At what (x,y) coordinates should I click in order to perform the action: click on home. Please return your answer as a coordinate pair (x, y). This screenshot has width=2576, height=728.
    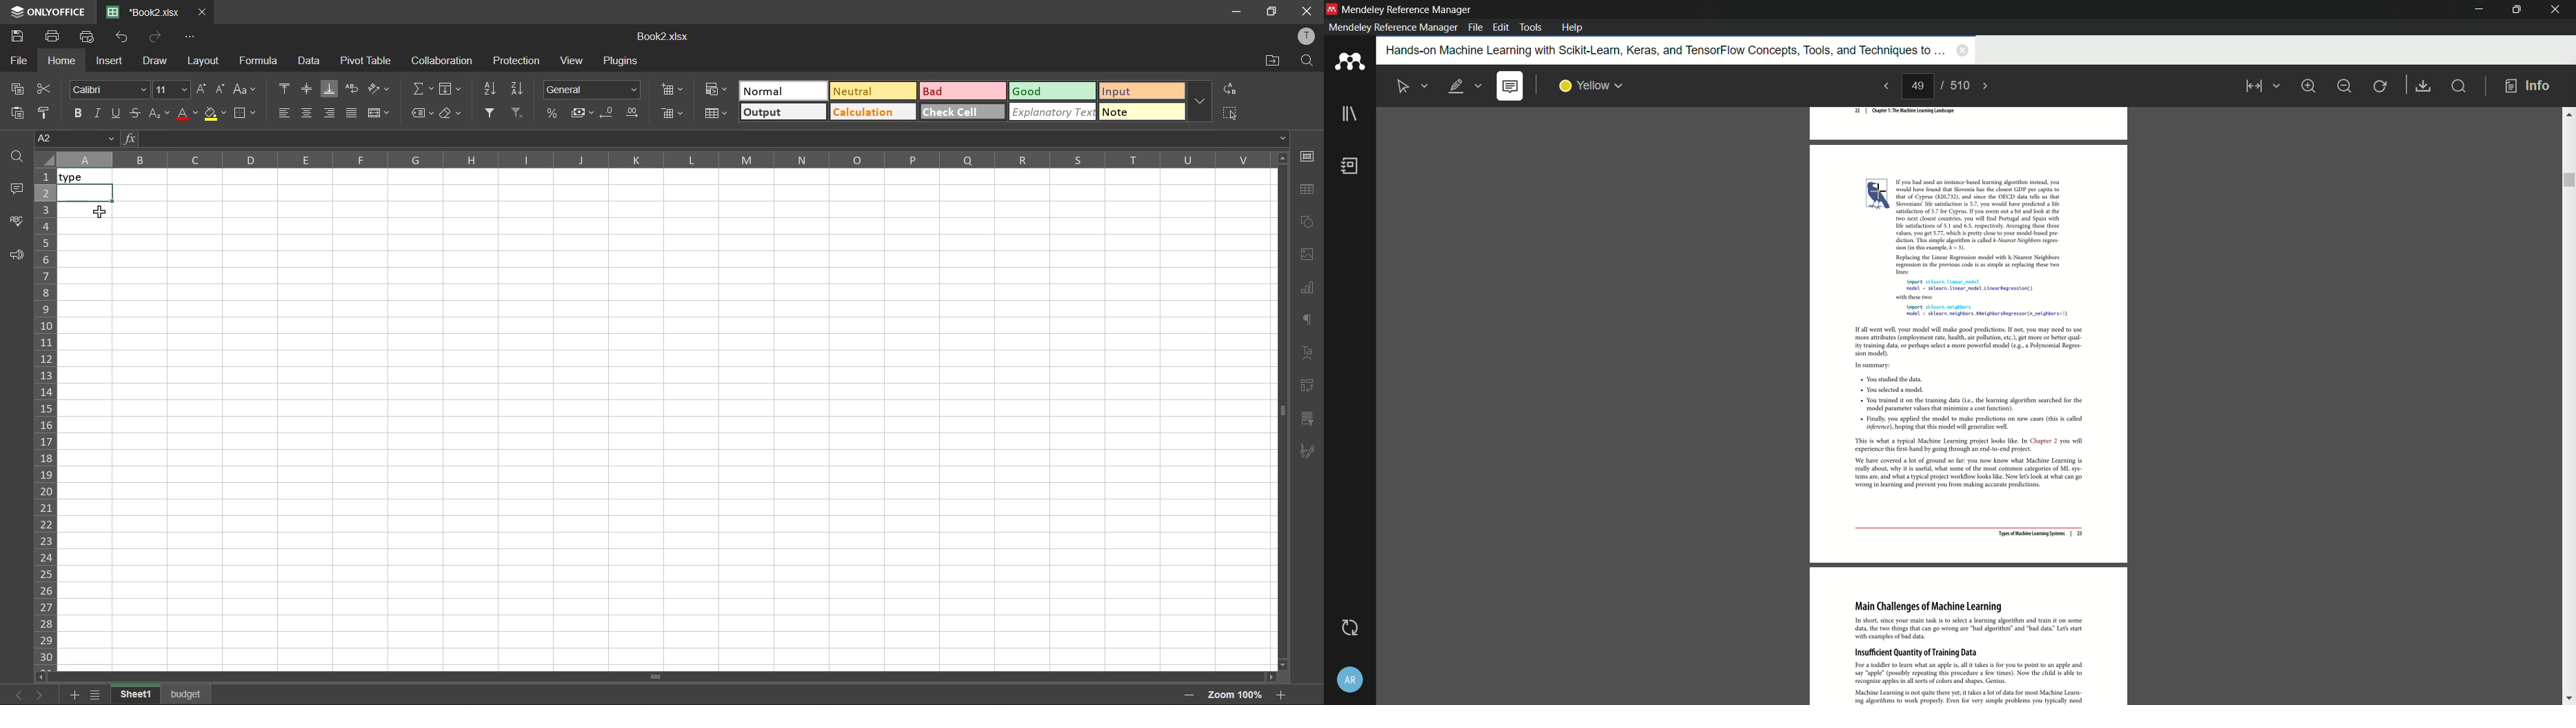
    Looking at the image, I should click on (63, 59).